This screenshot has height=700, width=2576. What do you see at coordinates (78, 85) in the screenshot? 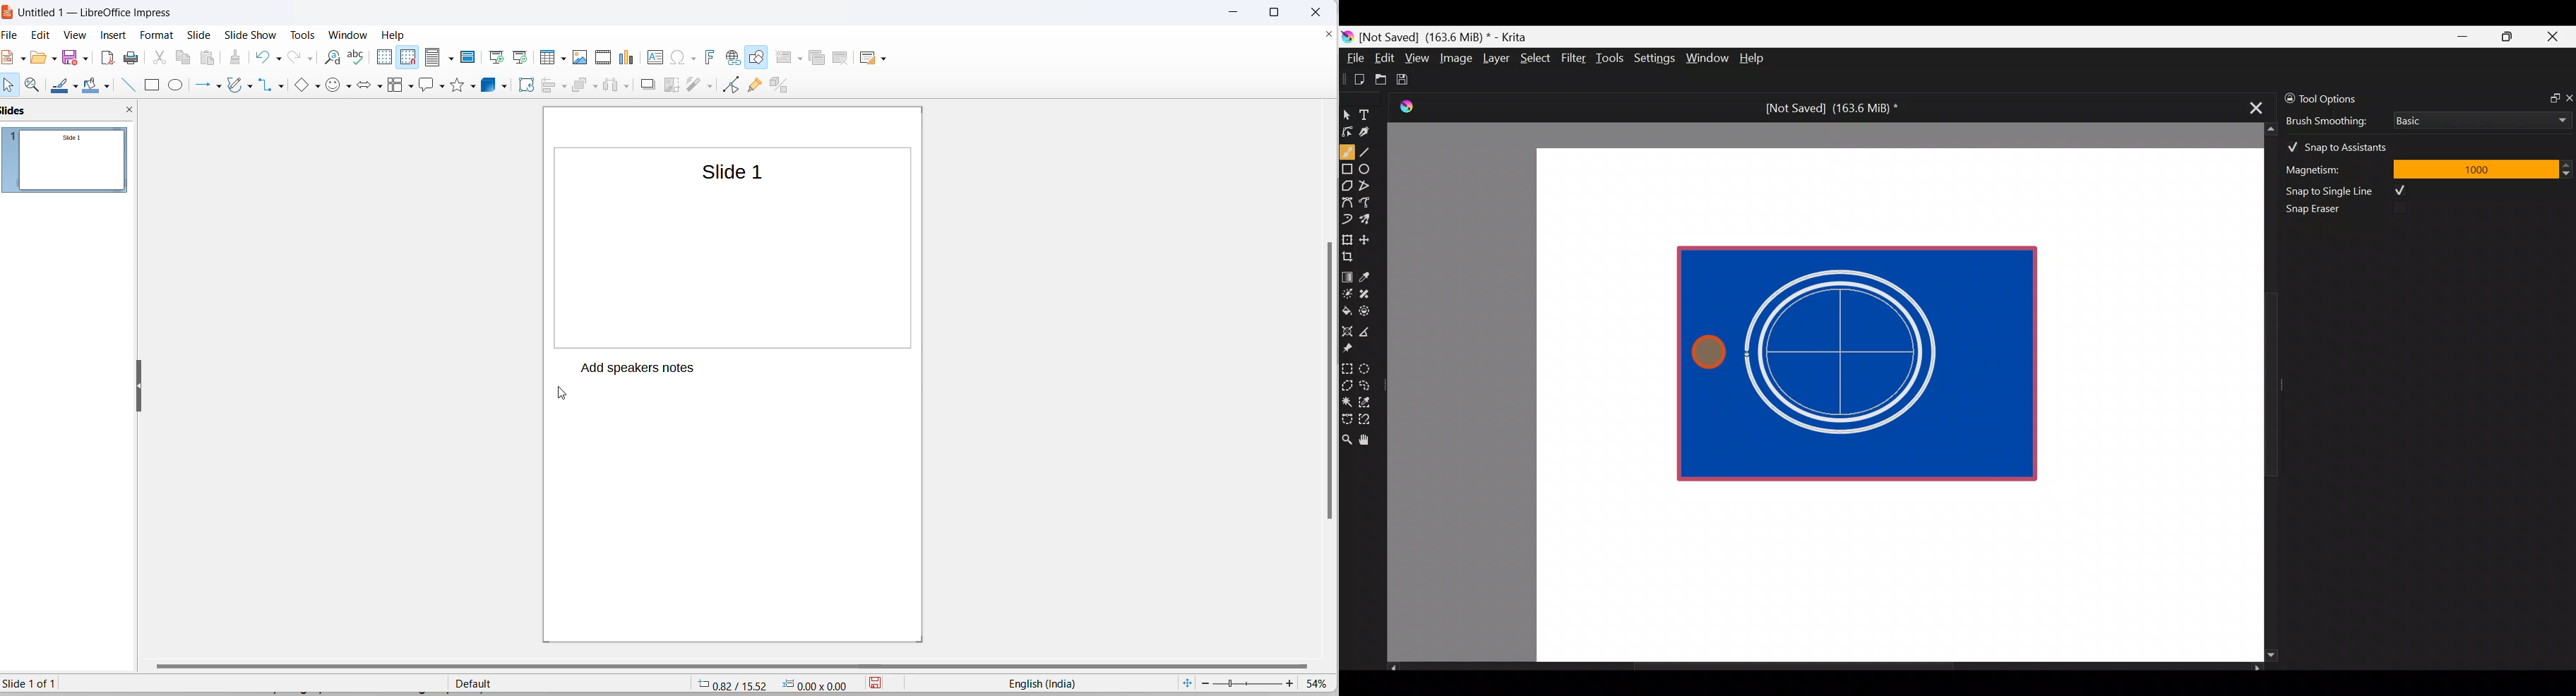
I see `line color options` at bounding box center [78, 85].